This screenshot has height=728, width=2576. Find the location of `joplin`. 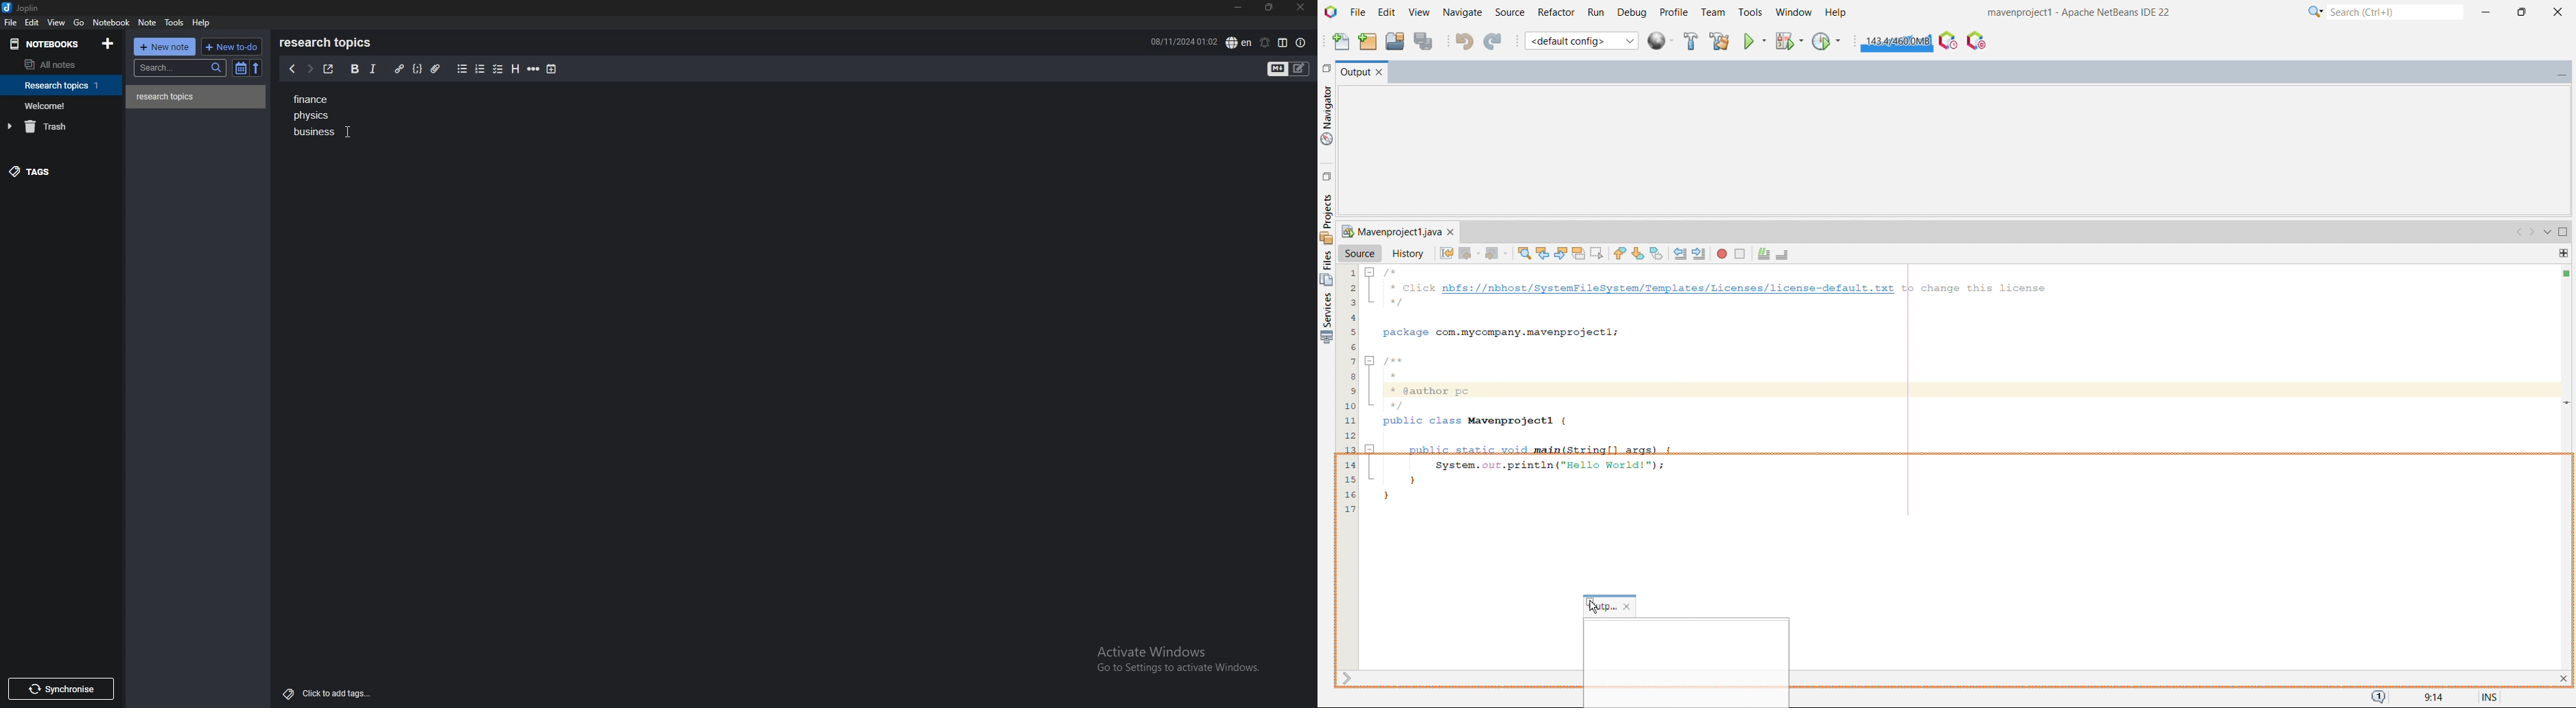

joplin is located at coordinates (22, 9).